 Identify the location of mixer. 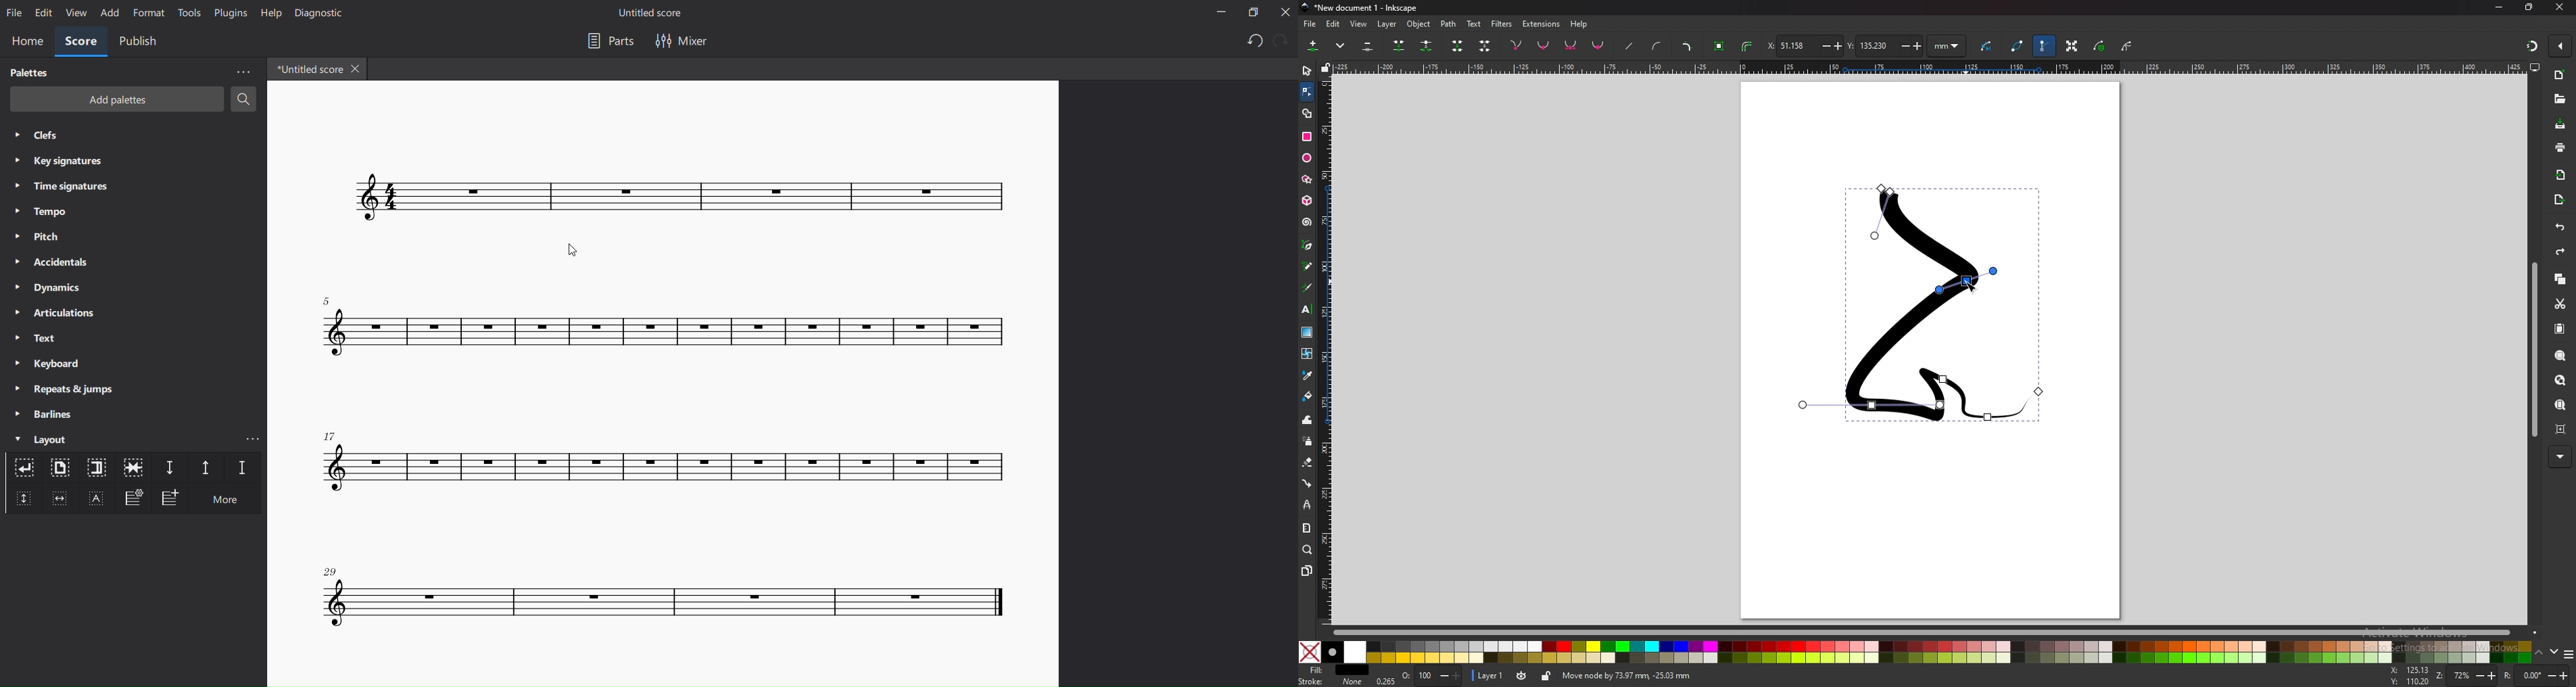
(681, 41).